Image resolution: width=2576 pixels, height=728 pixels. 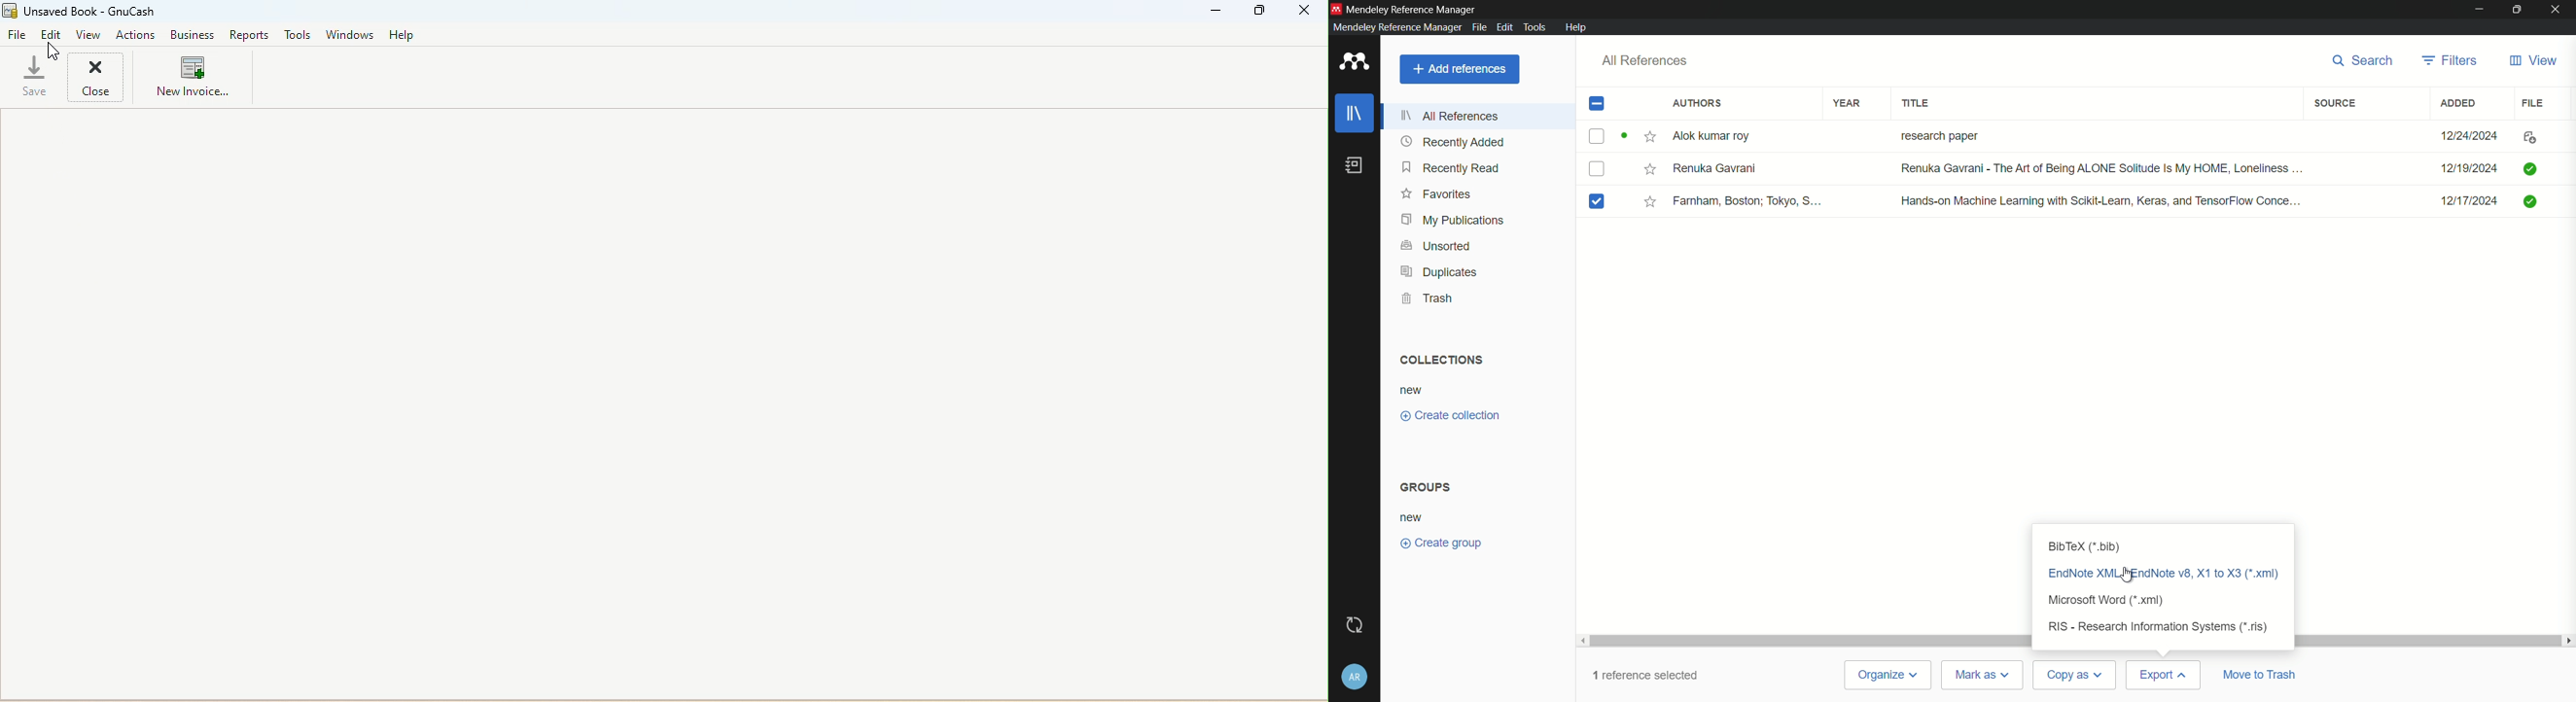 What do you see at coordinates (52, 36) in the screenshot?
I see `Edit` at bounding box center [52, 36].